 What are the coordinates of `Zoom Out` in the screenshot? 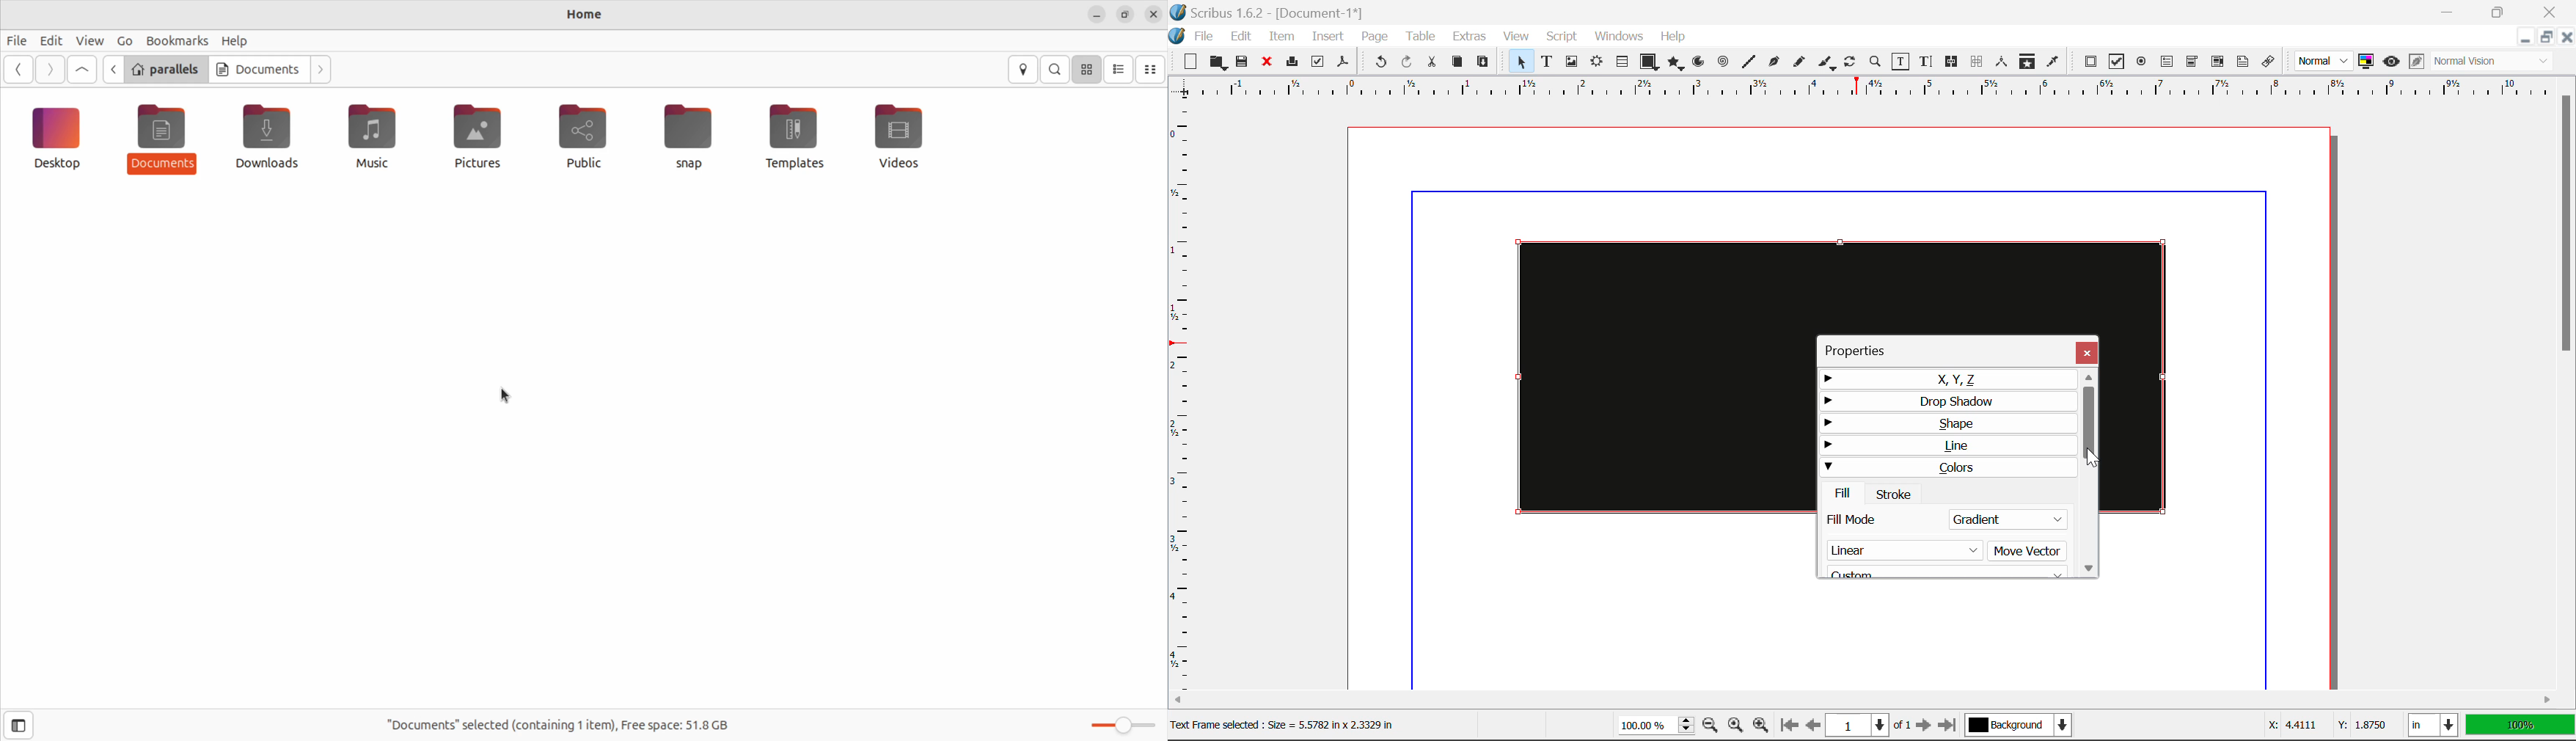 It's located at (1712, 726).